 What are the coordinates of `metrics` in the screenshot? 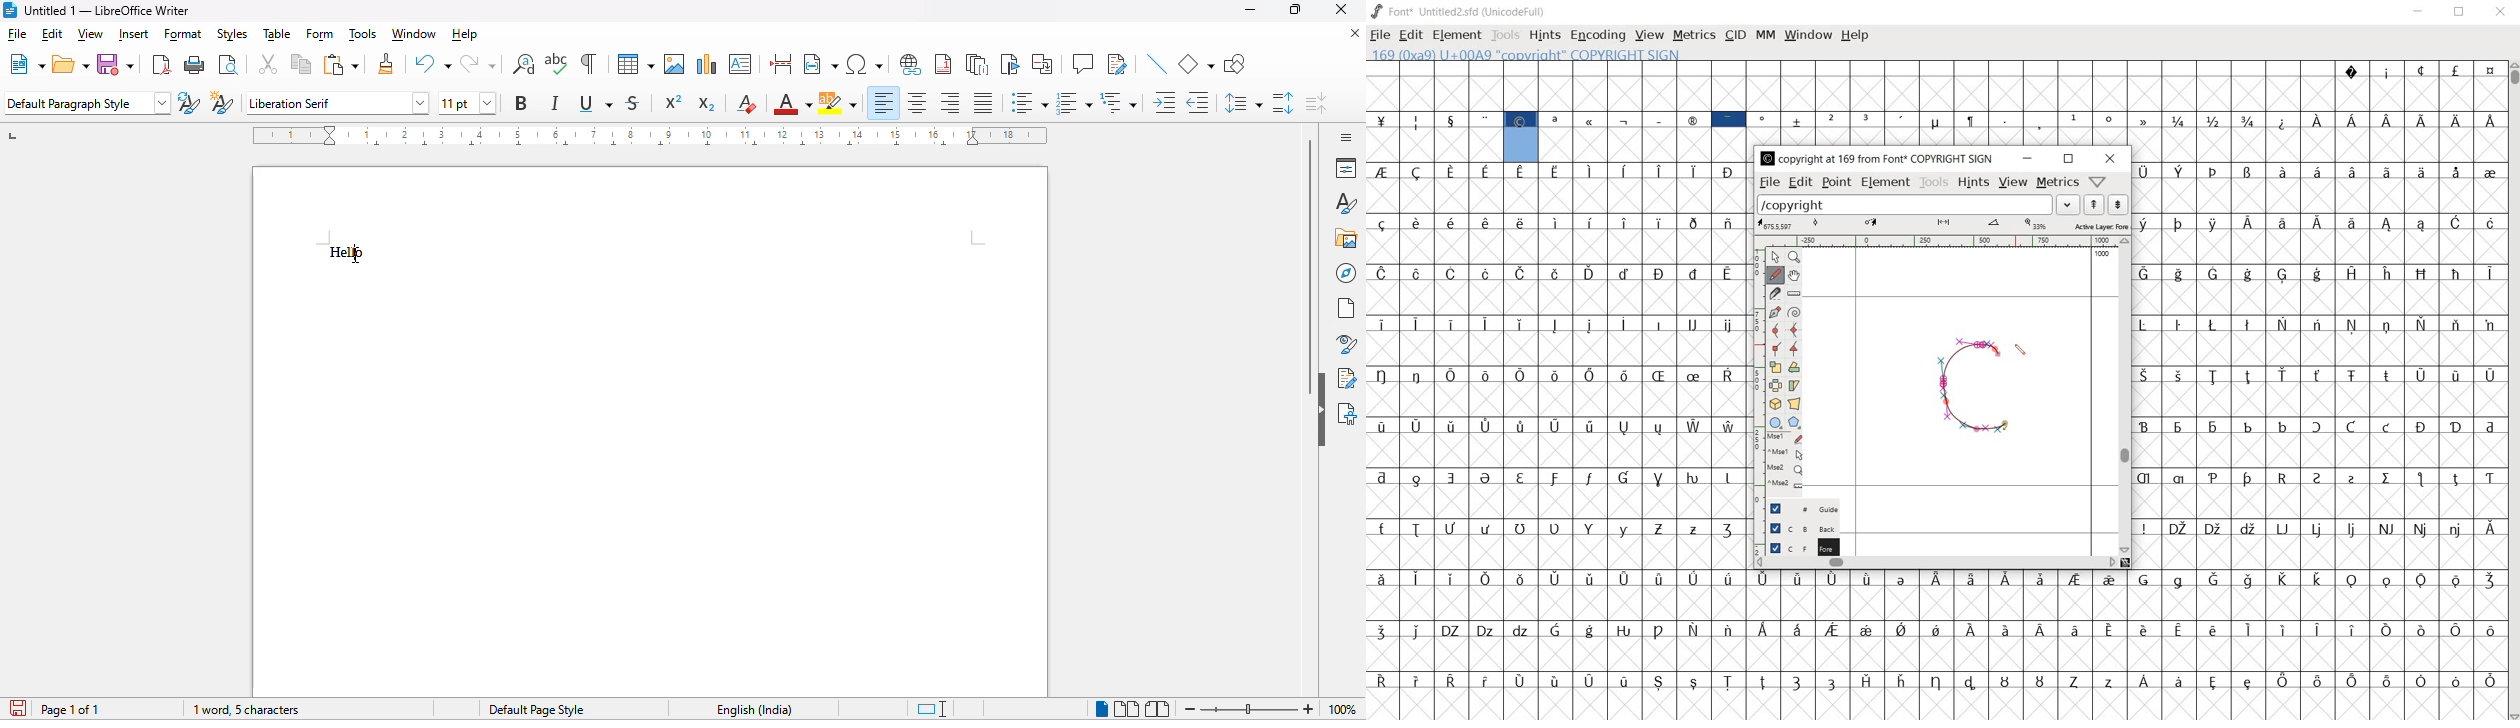 It's located at (1693, 35).